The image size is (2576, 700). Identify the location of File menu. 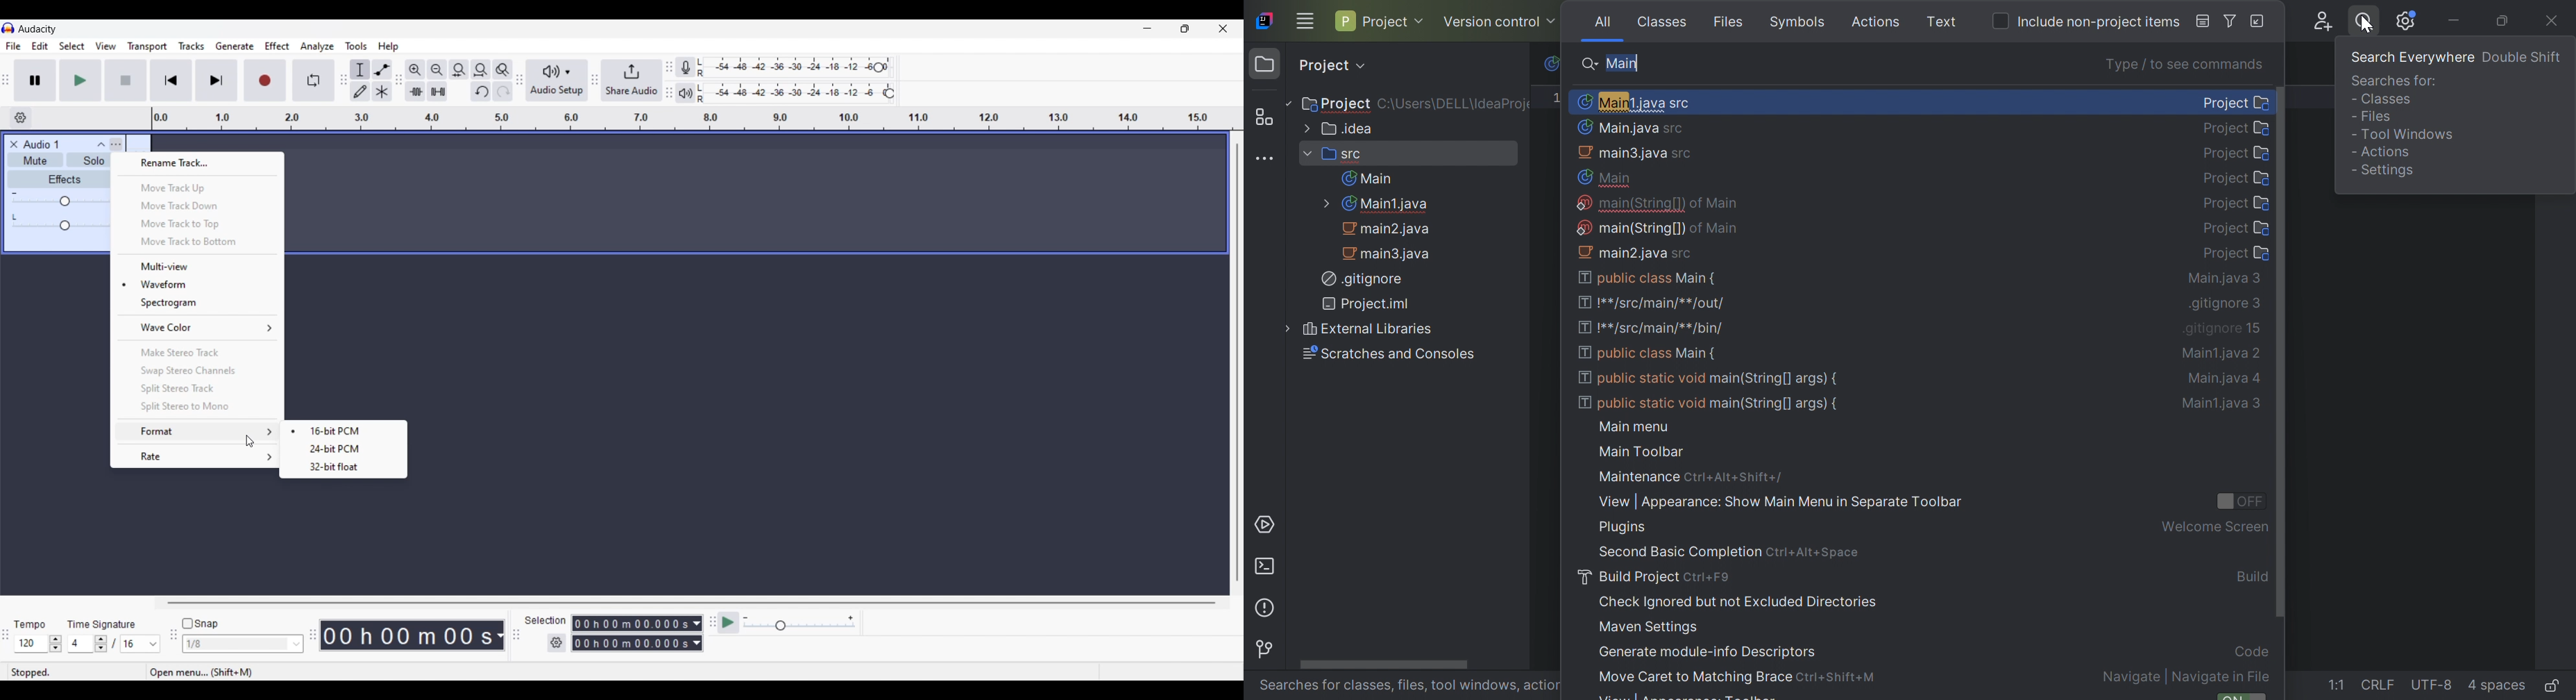
(13, 46).